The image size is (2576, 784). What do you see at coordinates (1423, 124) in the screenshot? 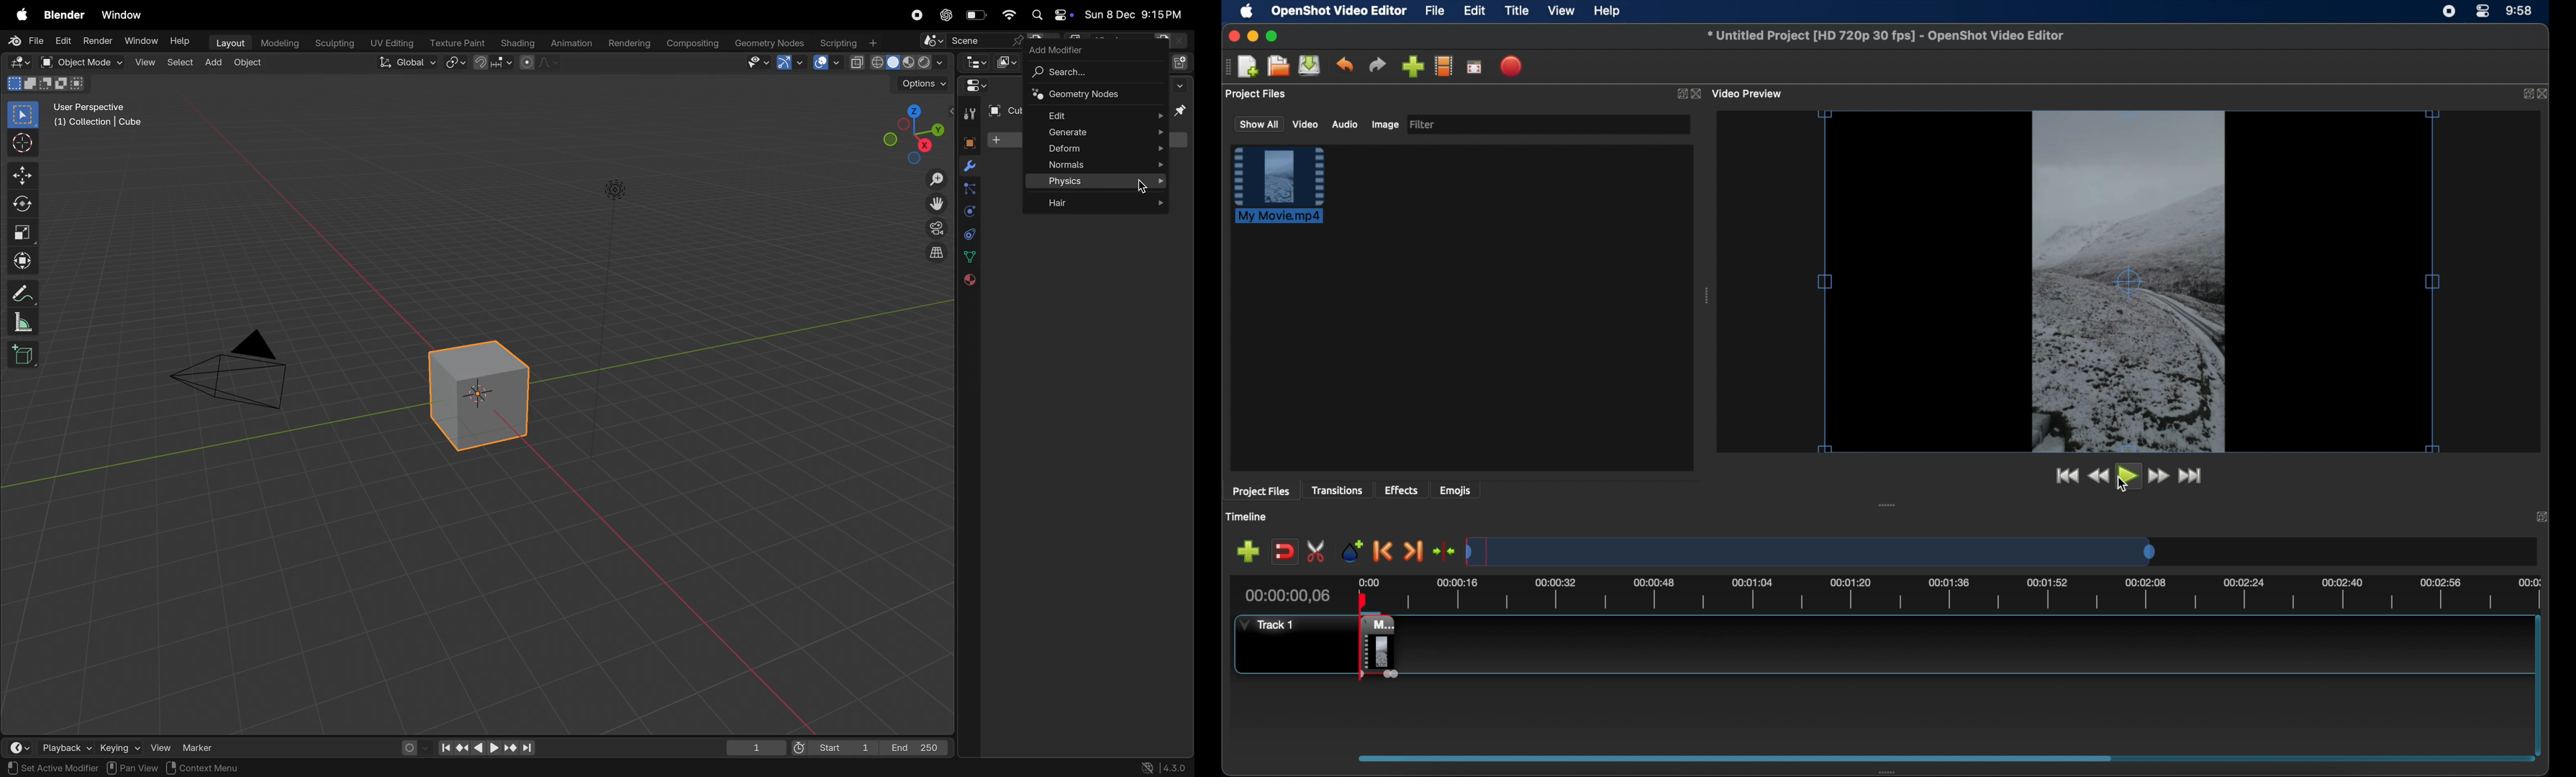
I see `filter` at bounding box center [1423, 124].